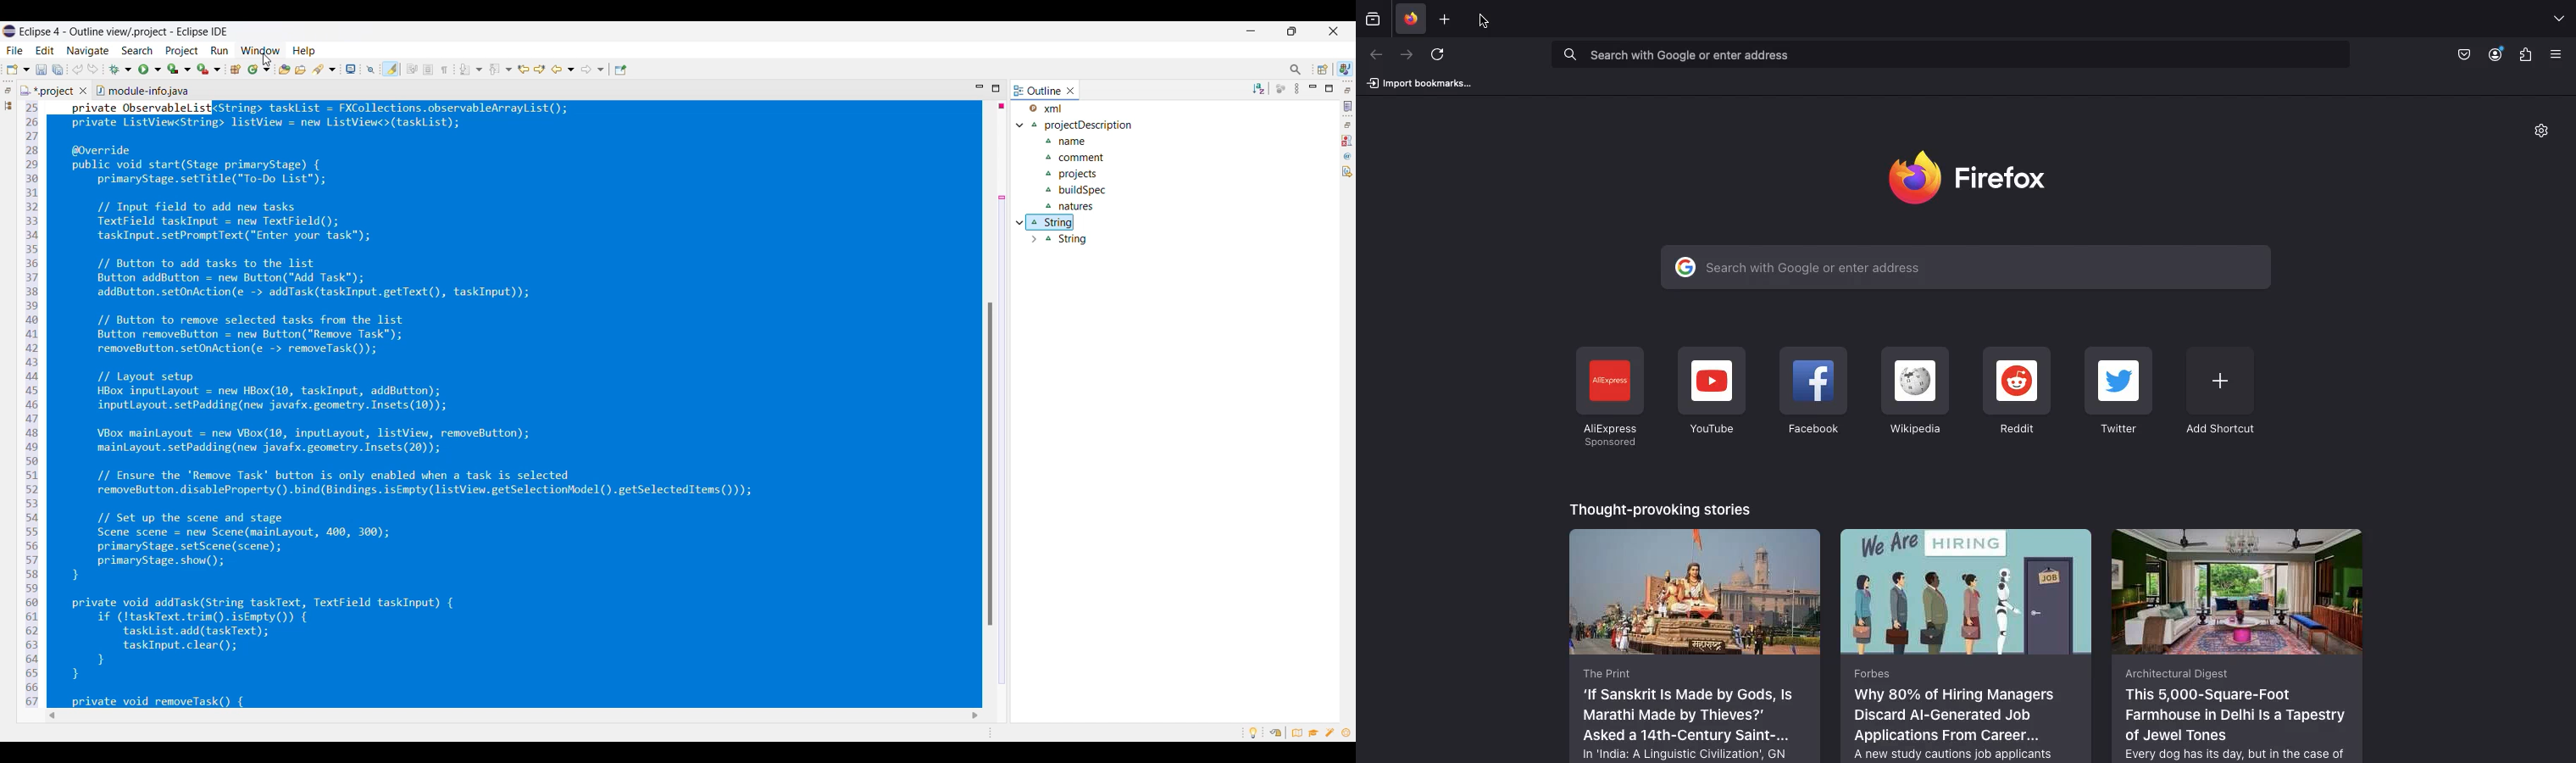 The height and width of the screenshot is (784, 2576). I want to click on Firefox logo, so click(1974, 176).